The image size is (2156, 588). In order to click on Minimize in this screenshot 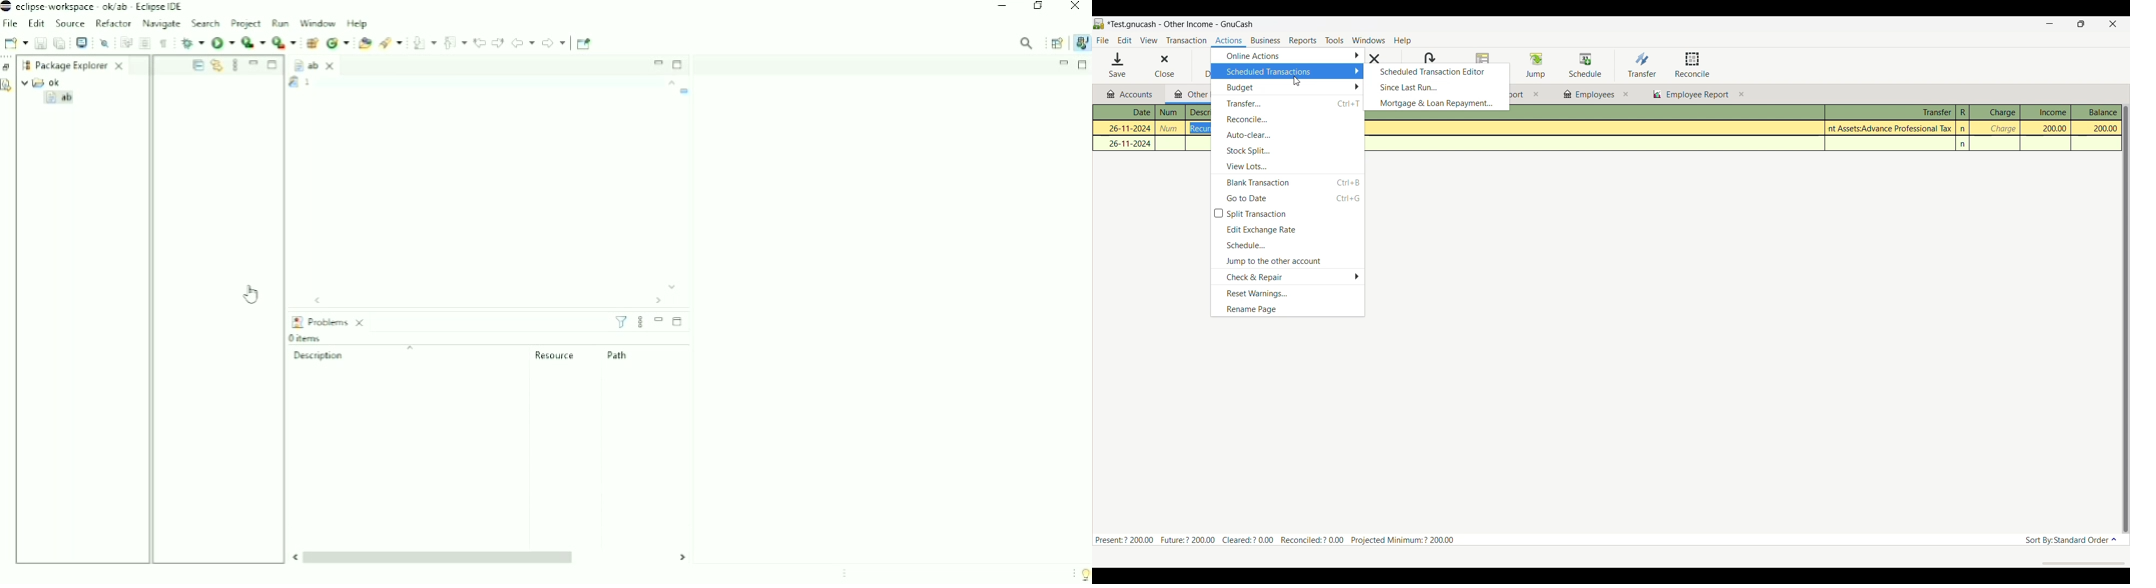, I will do `click(659, 320)`.